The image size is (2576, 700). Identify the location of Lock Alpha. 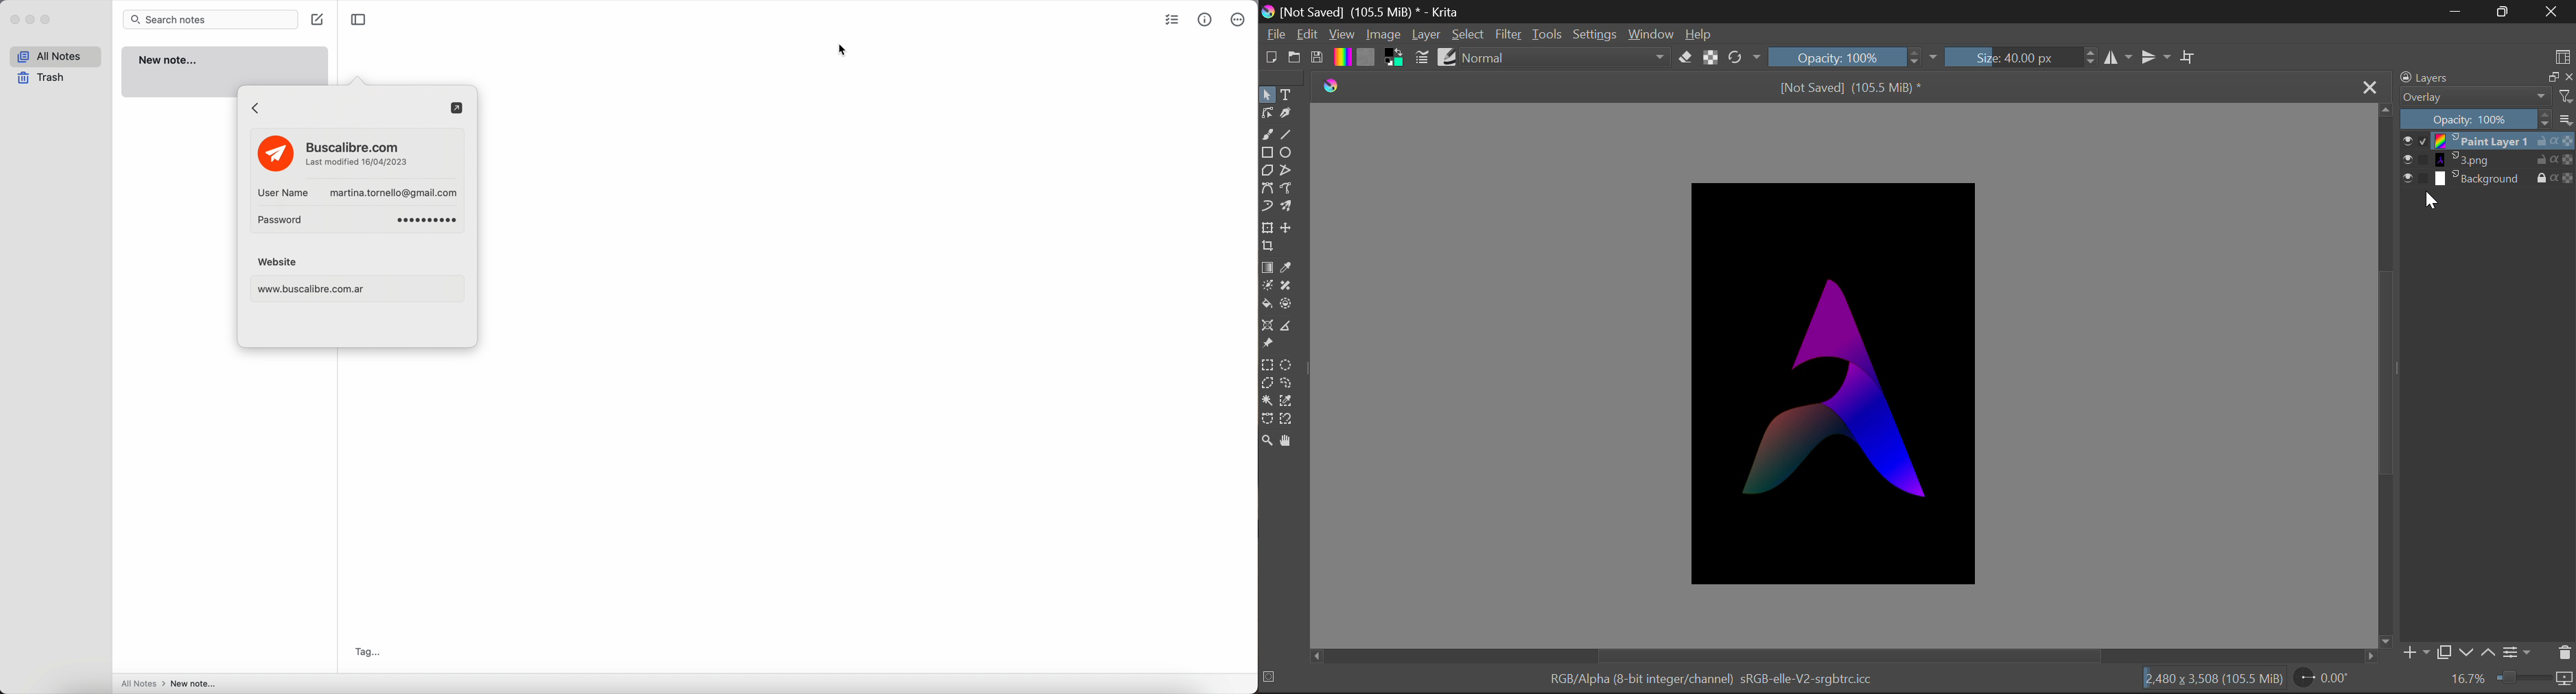
(1711, 60).